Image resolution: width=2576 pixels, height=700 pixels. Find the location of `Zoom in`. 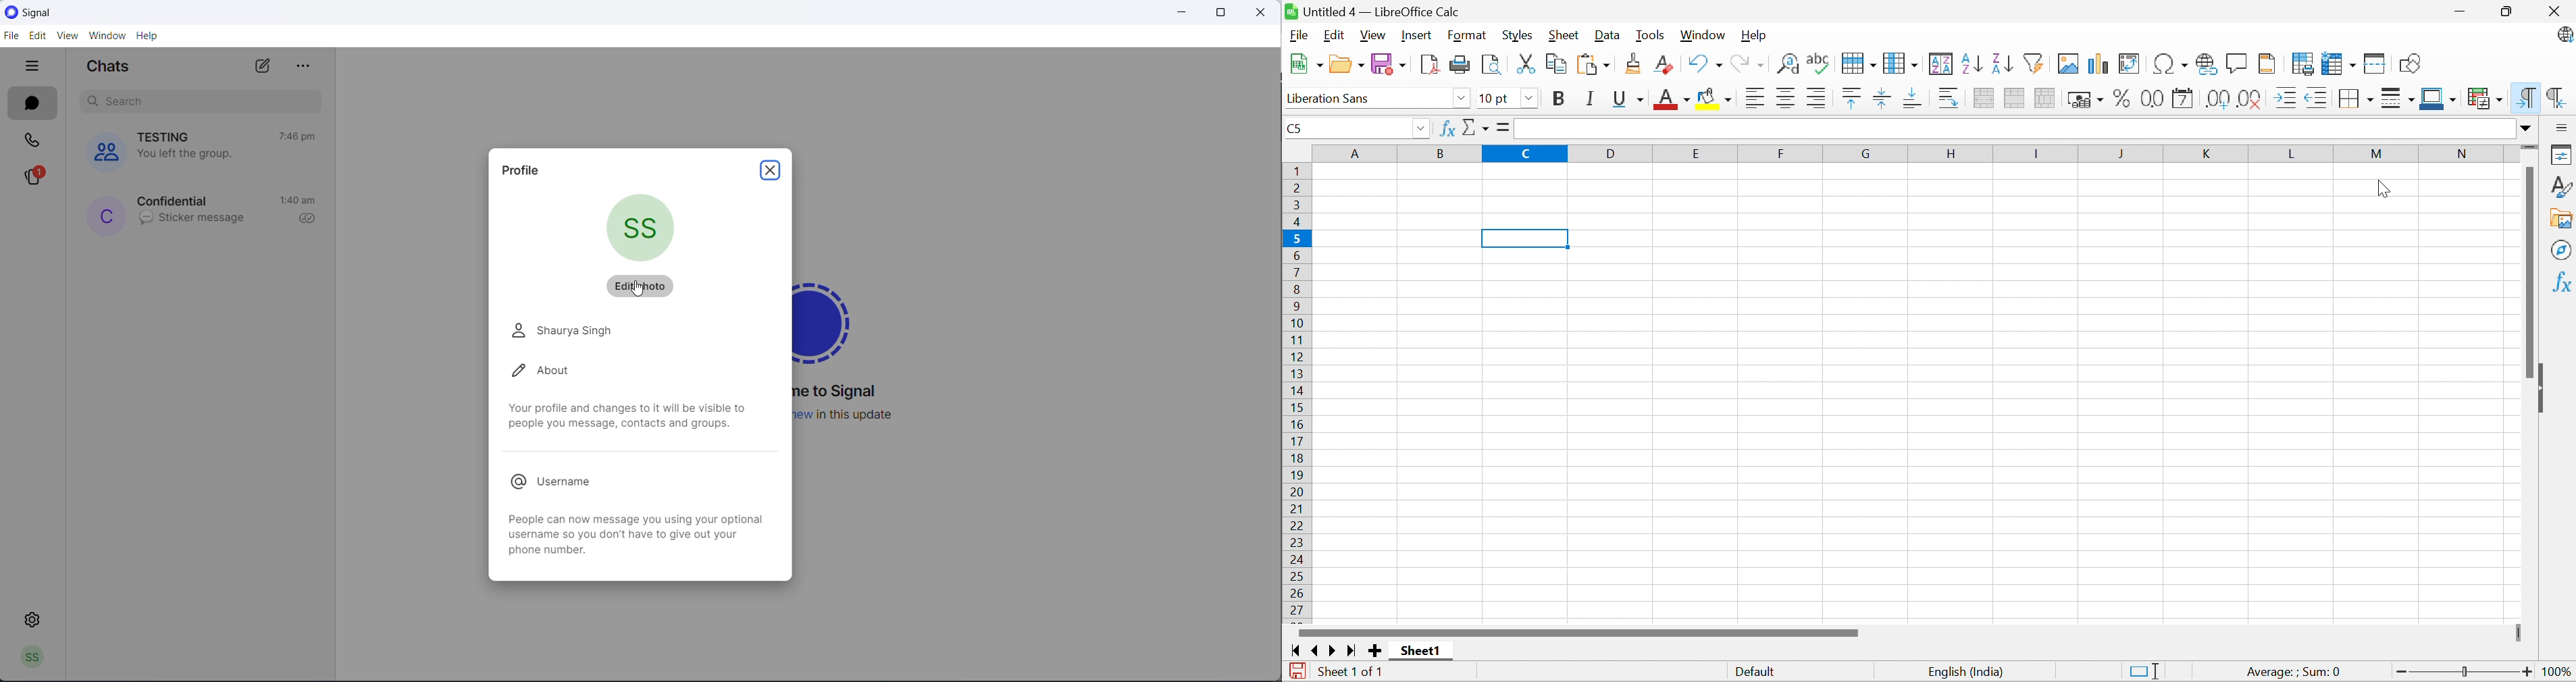

Zoom in is located at coordinates (2528, 671).